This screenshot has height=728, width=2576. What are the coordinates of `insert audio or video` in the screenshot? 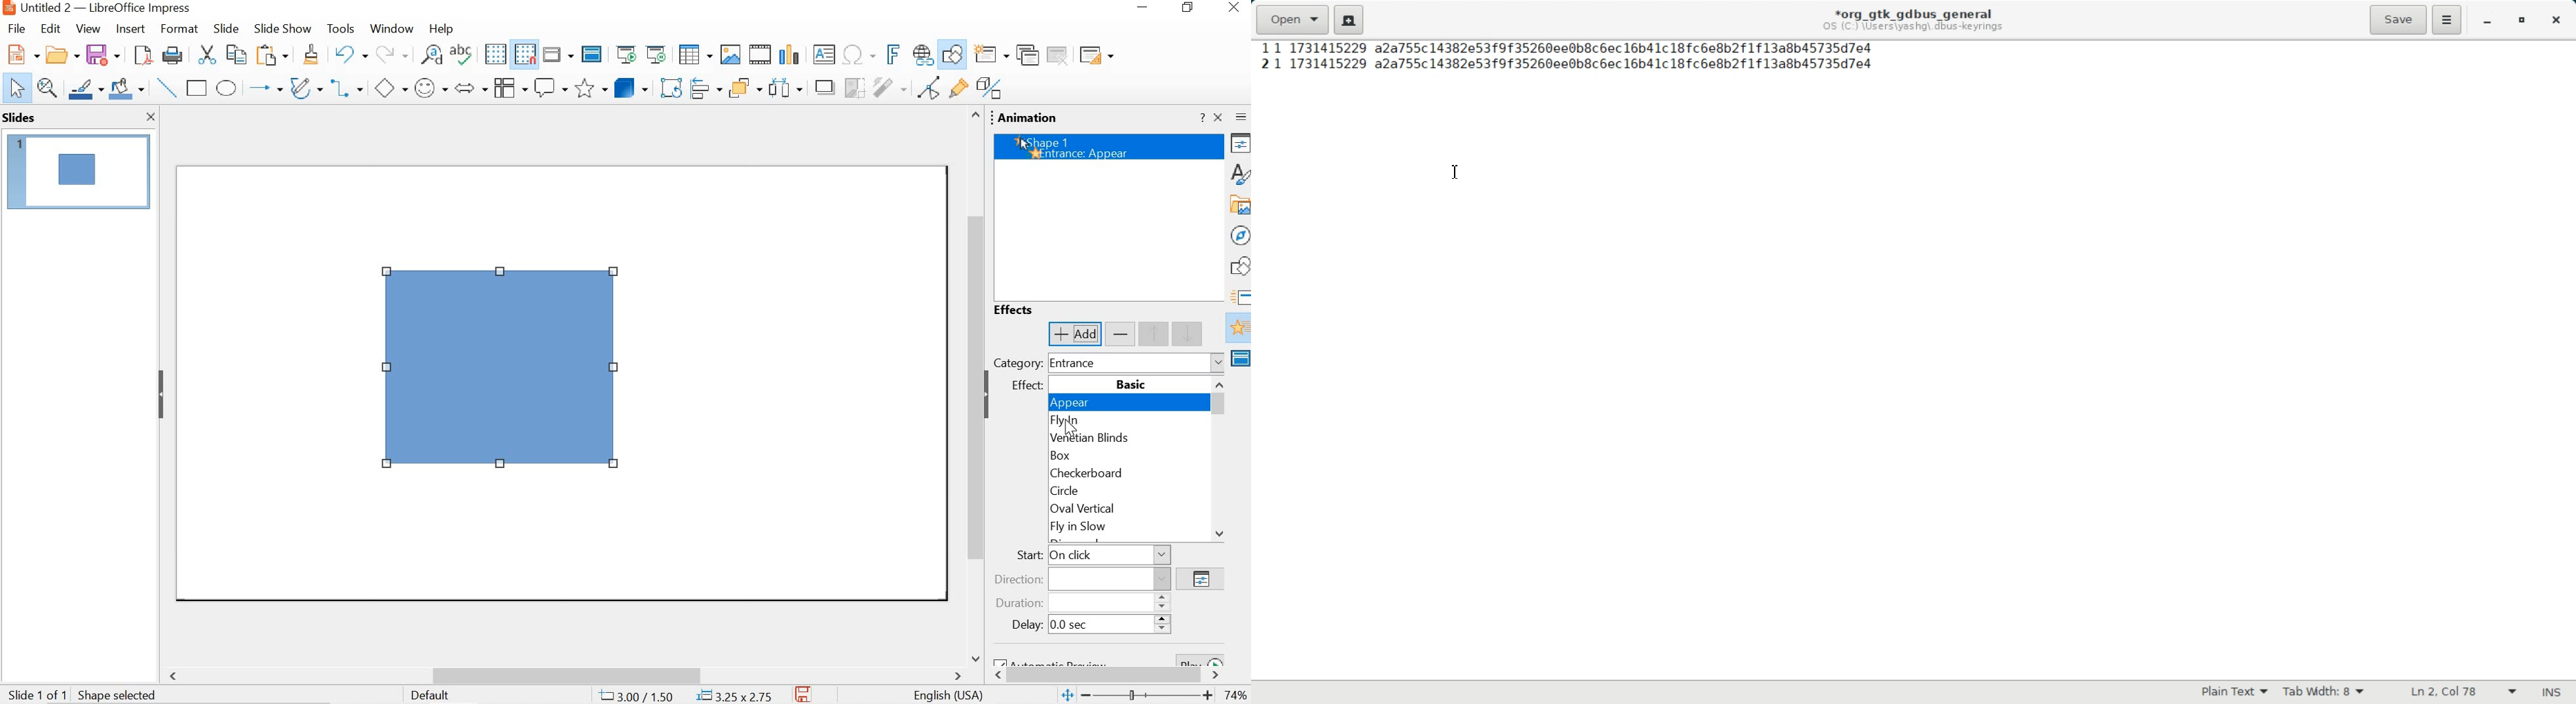 It's located at (759, 53).